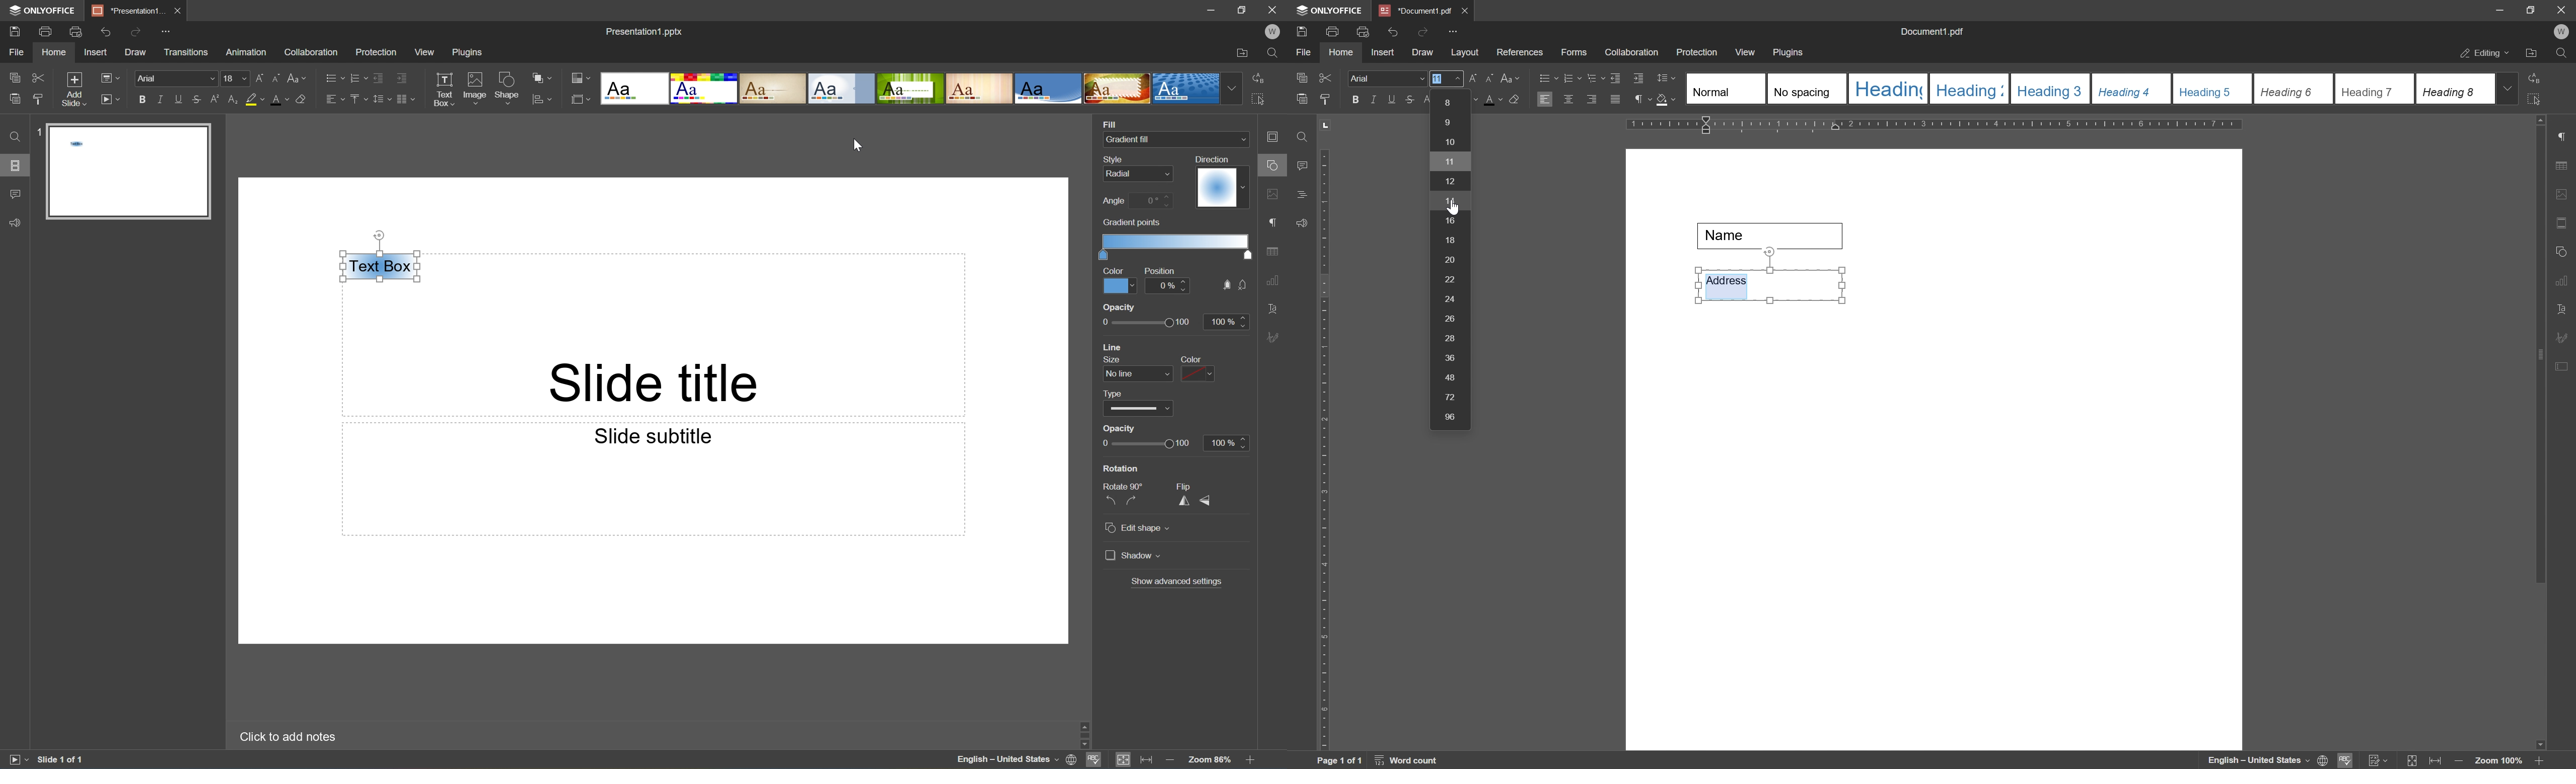 This screenshot has height=784, width=2576. What do you see at coordinates (1121, 466) in the screenshot?
I see `Rotation` at bounding box center [1121, 466].